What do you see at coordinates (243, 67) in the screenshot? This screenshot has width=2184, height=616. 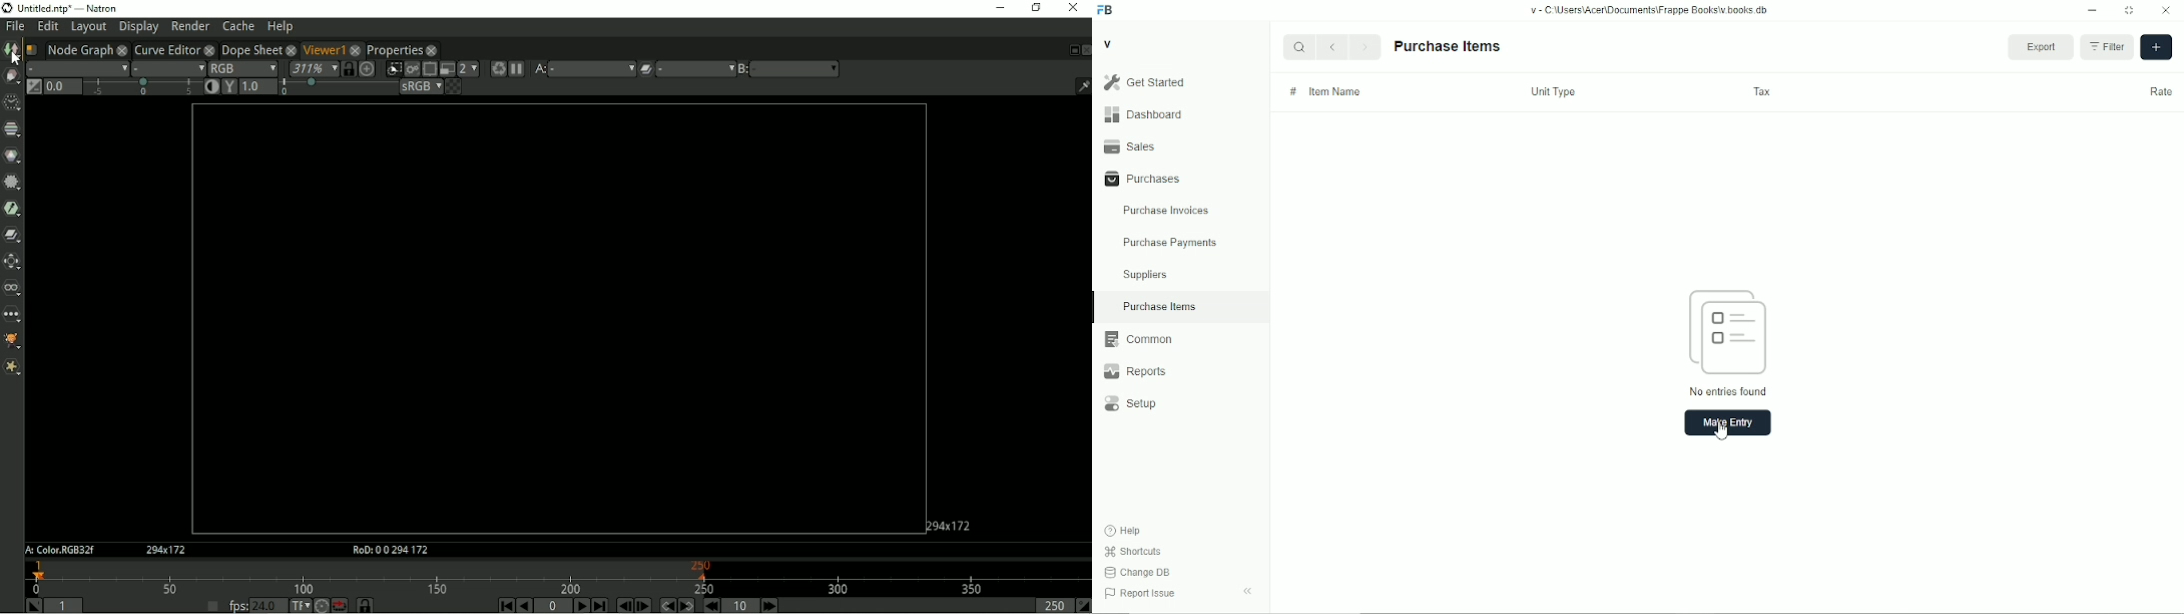 I see `RGB` at bounding box center [243, 67].